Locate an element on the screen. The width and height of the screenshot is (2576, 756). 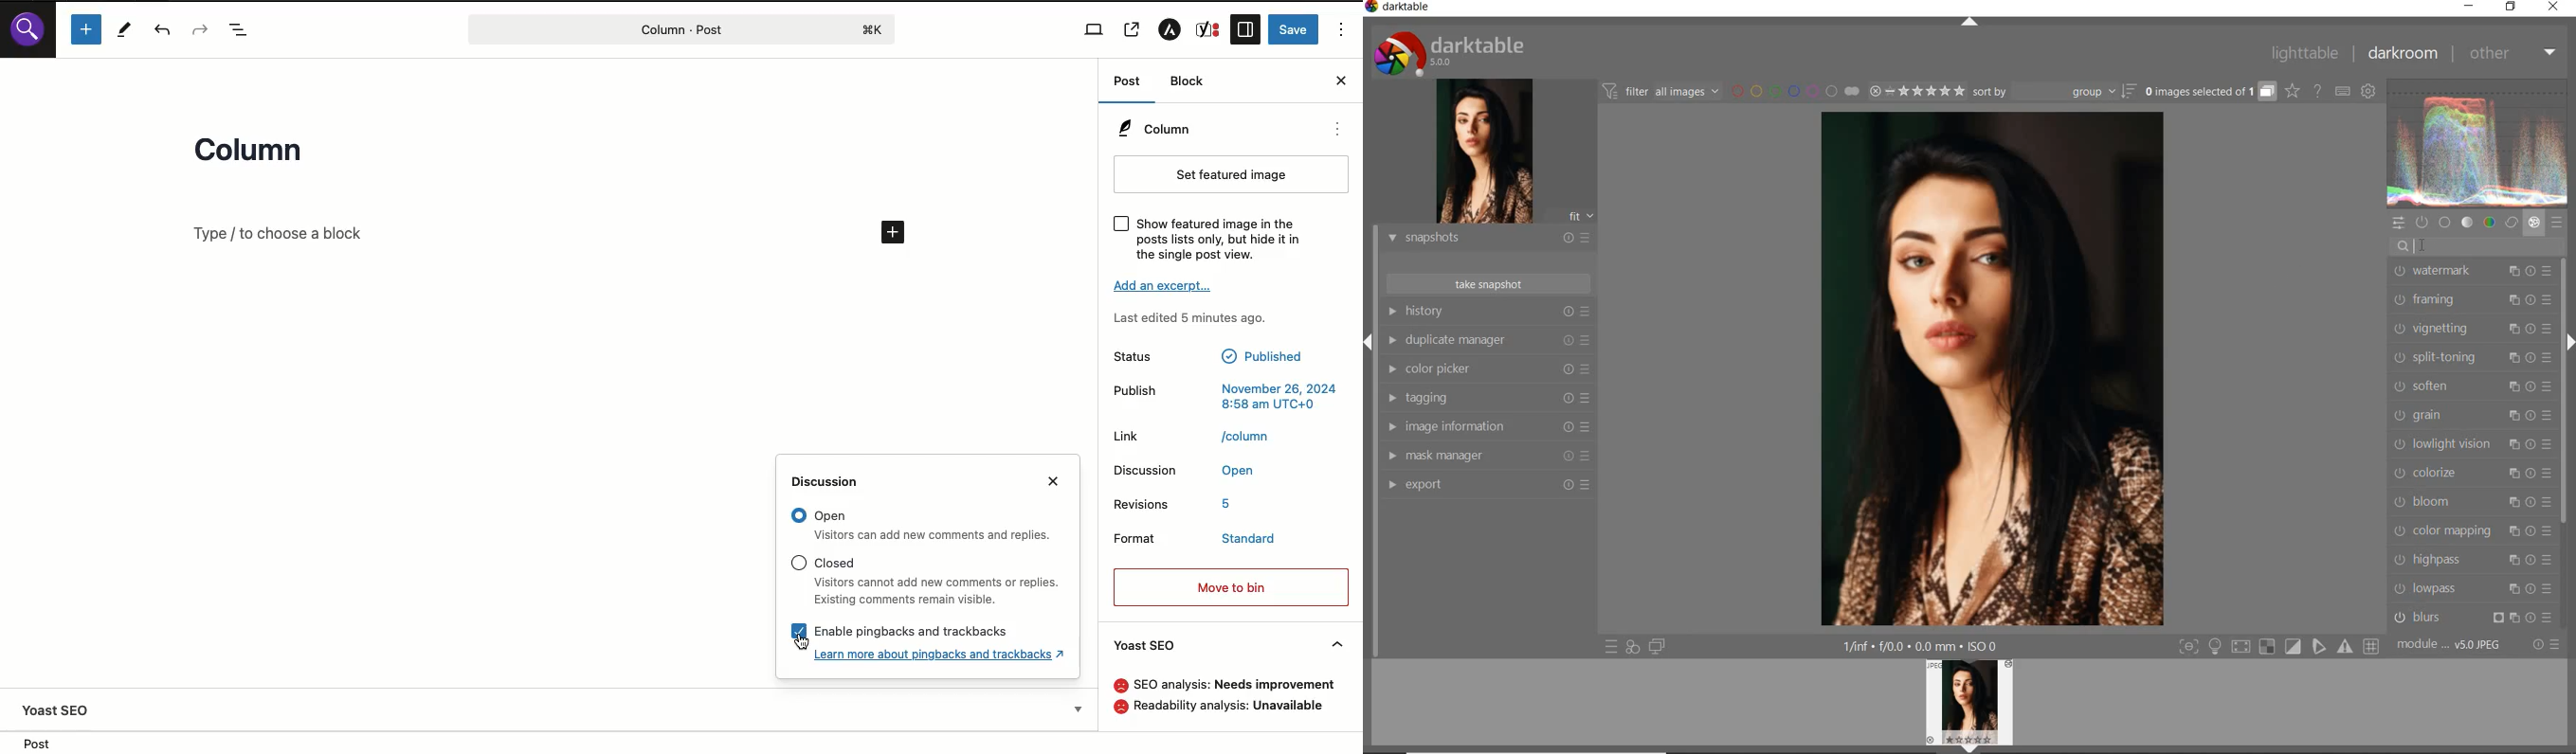
take snapshot is located at coordinates (1487, 285).